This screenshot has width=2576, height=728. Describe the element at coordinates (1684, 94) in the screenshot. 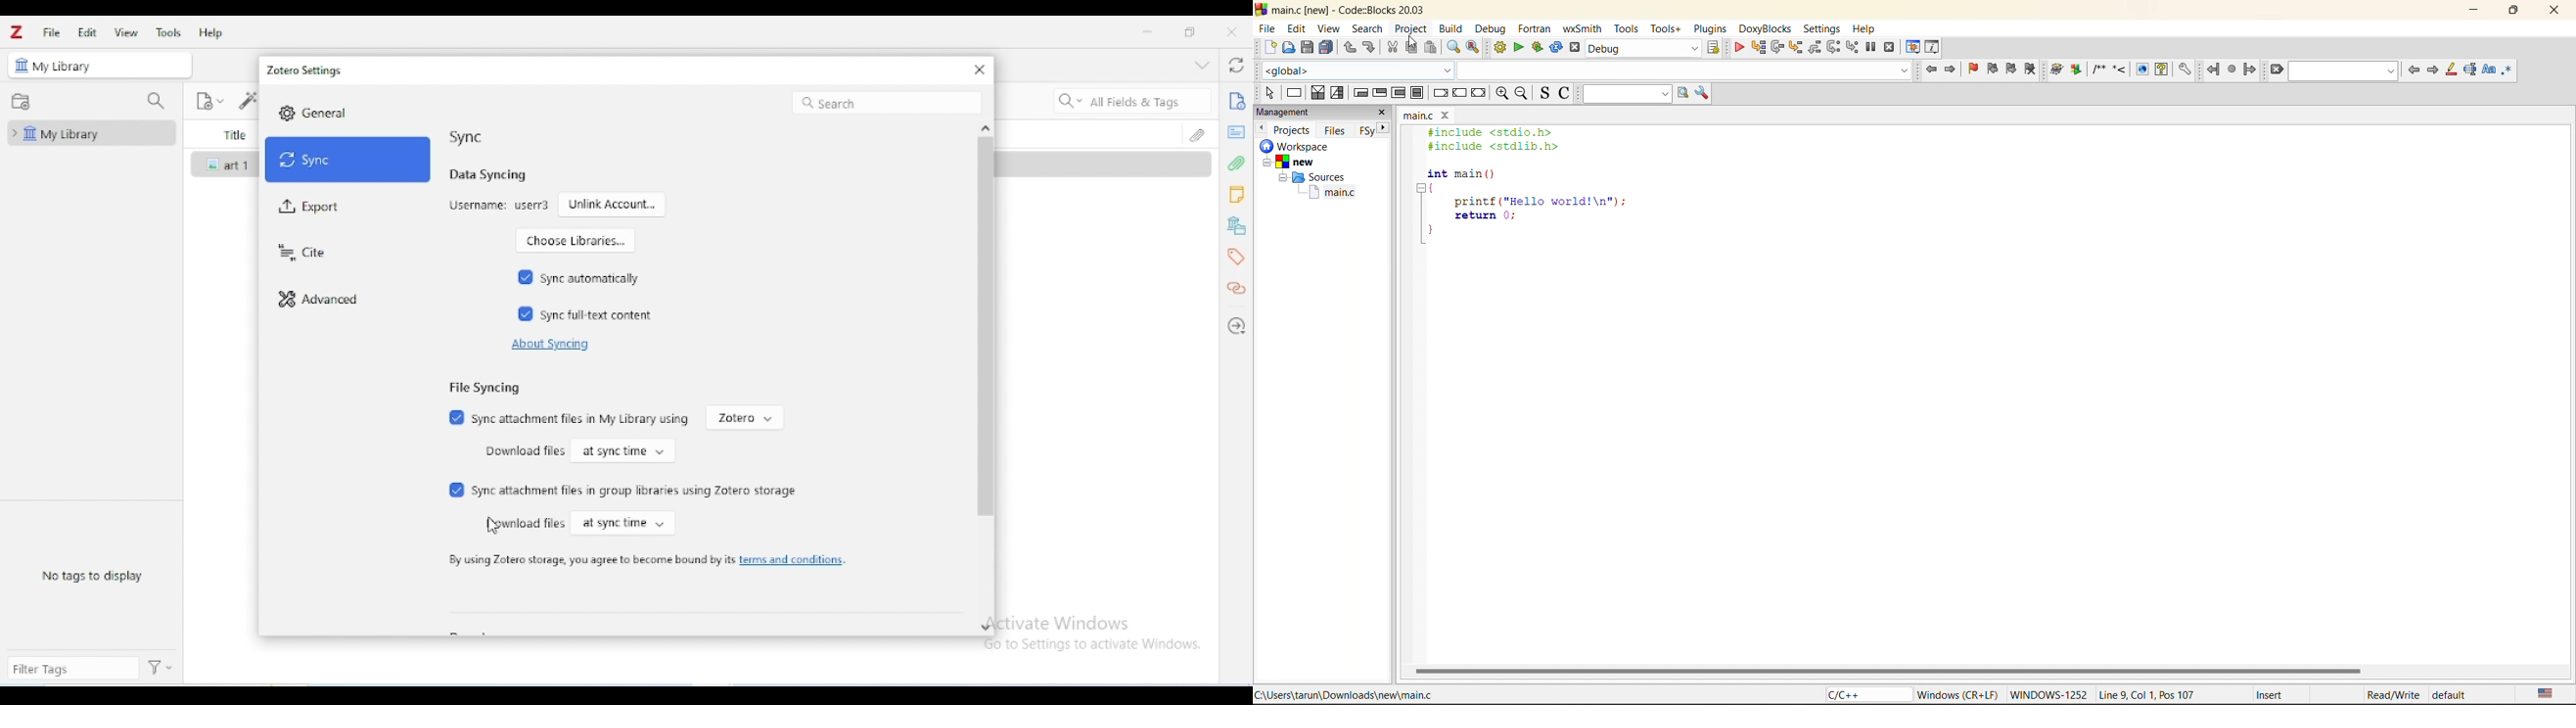

I see `run search` at that location.